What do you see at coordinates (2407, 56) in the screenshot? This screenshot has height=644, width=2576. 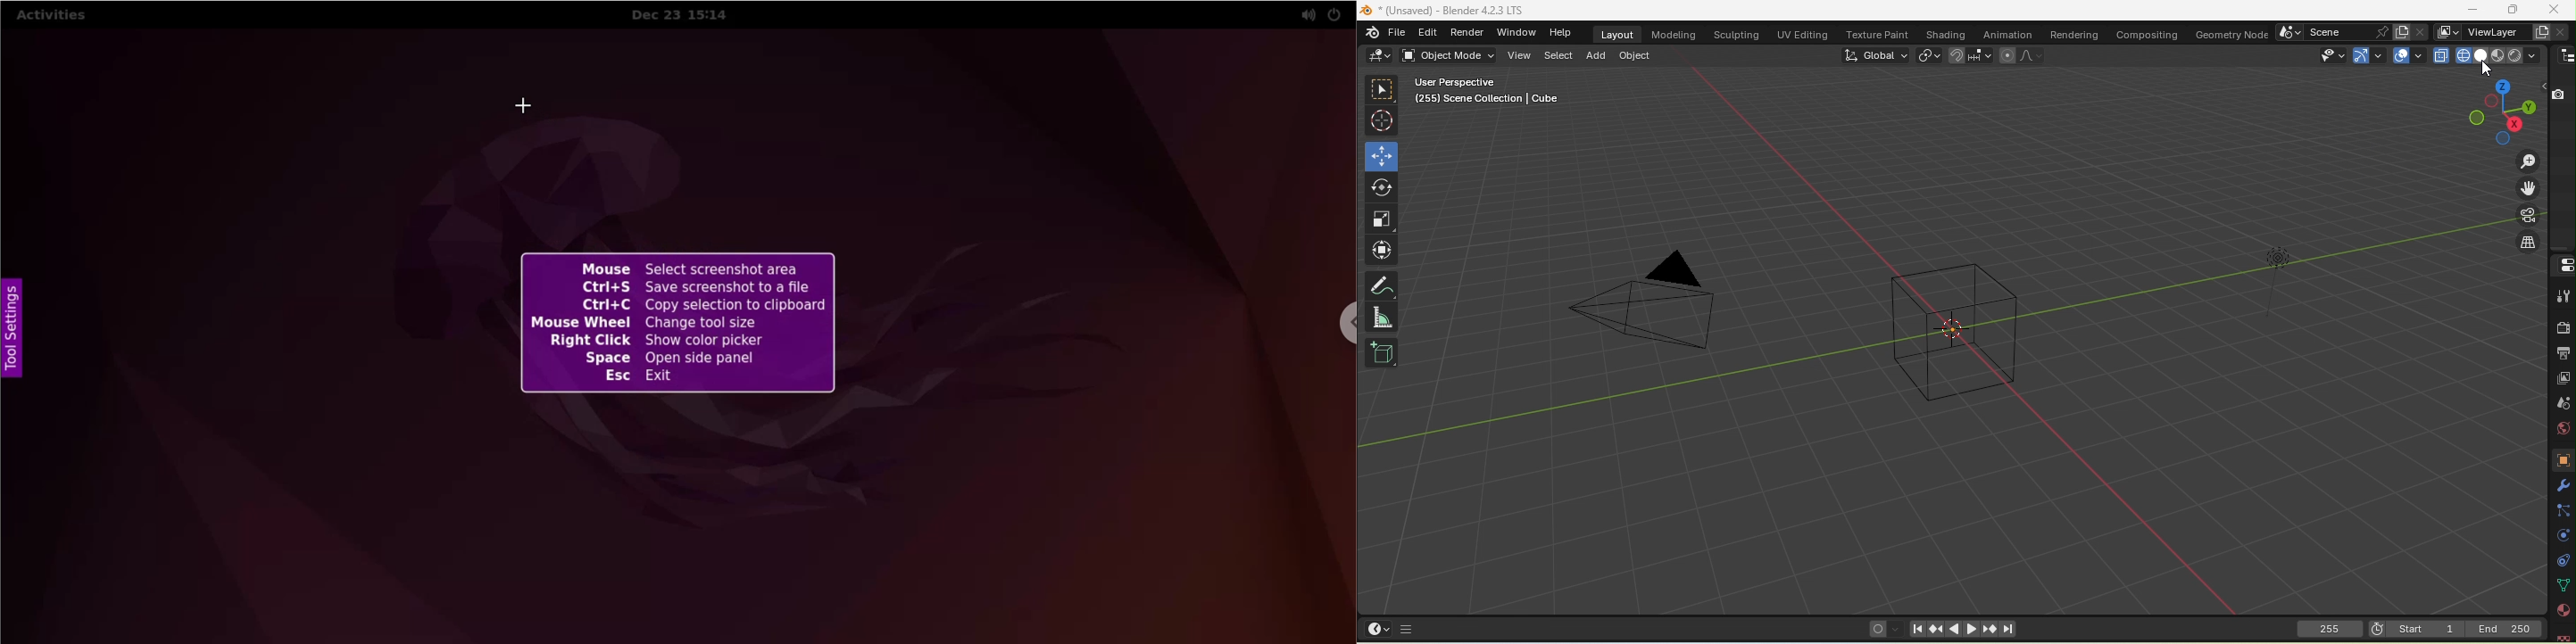 I see `Overlays` at bounding box center [2407, 56].